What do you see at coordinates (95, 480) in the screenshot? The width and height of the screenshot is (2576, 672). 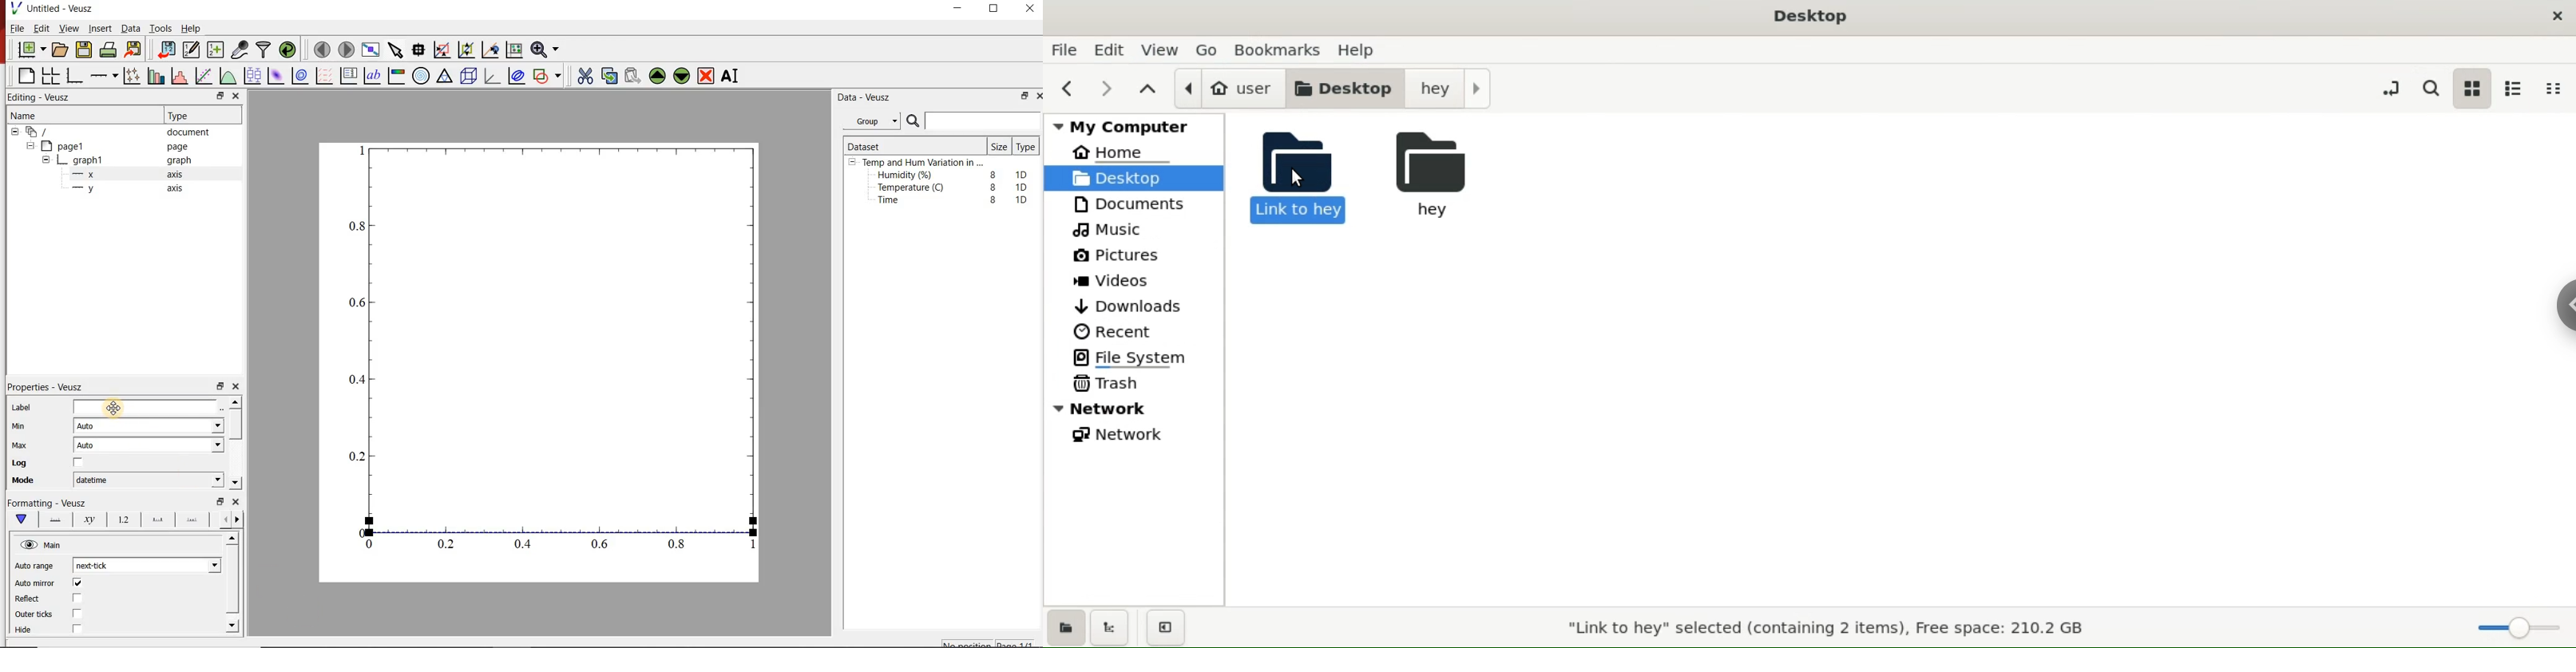 I see `datetime` at bounding box center [95, 480].